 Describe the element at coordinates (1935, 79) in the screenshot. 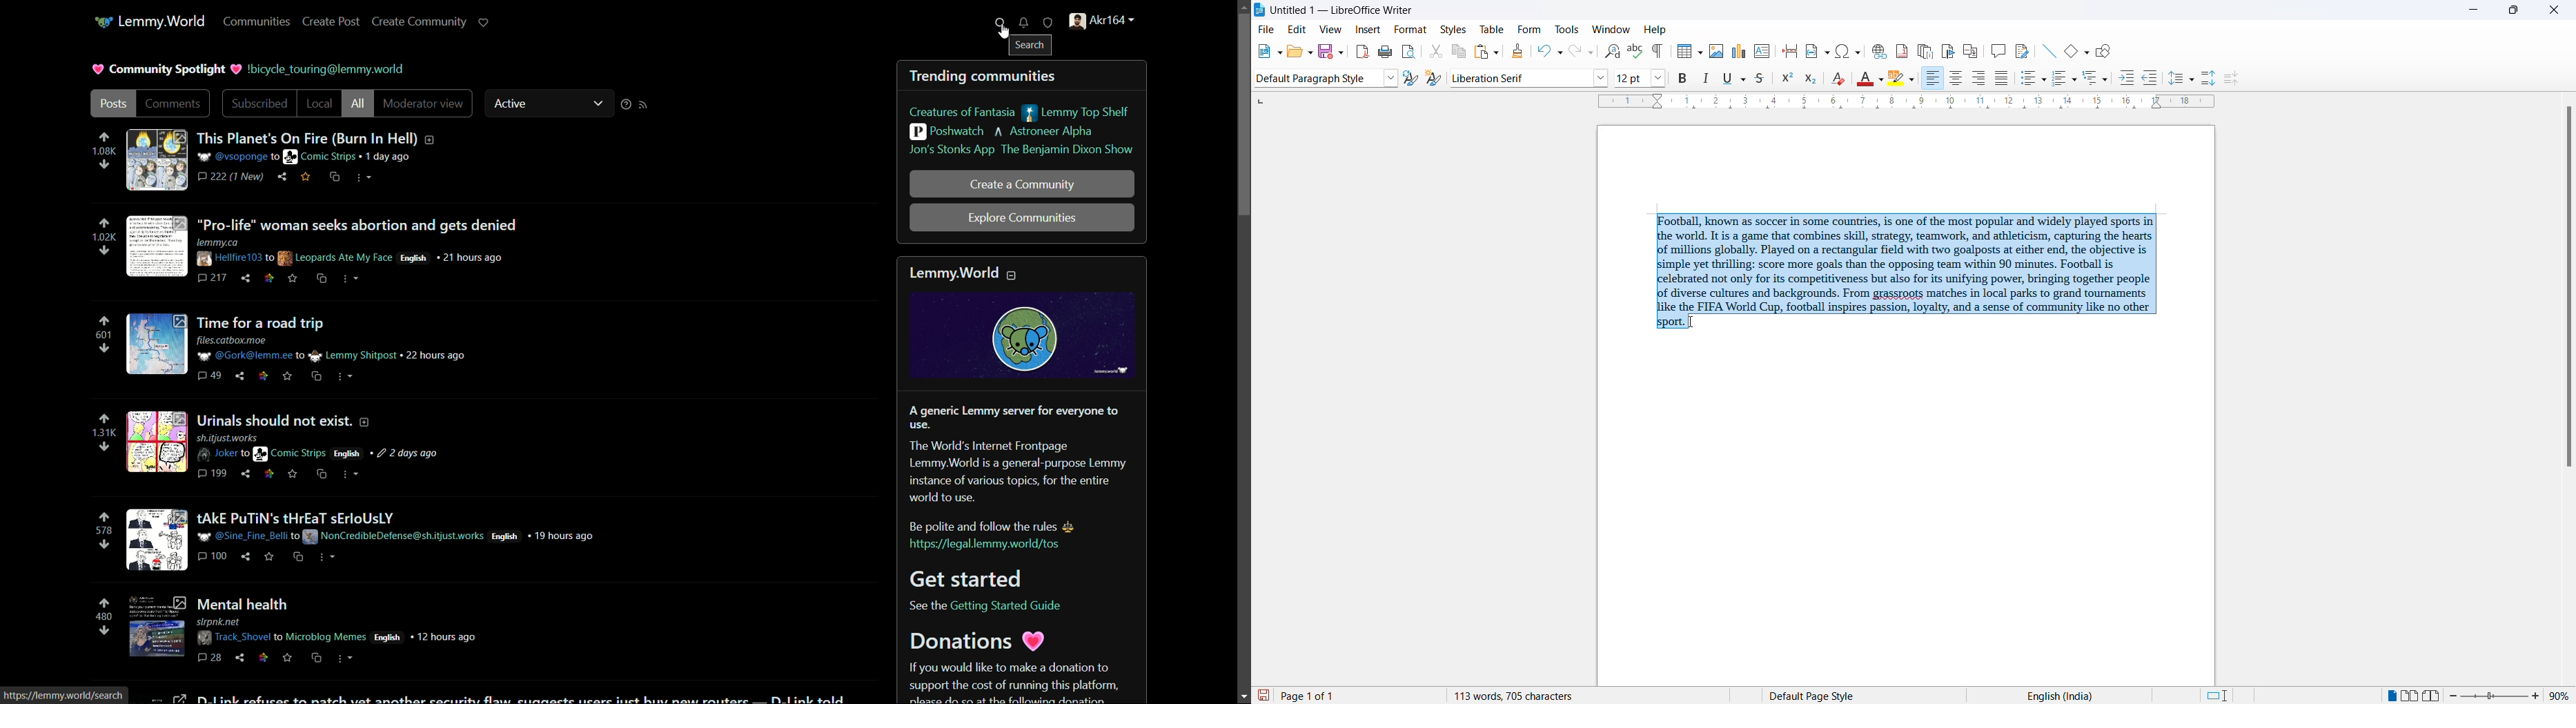

I see `text align right` at that location.